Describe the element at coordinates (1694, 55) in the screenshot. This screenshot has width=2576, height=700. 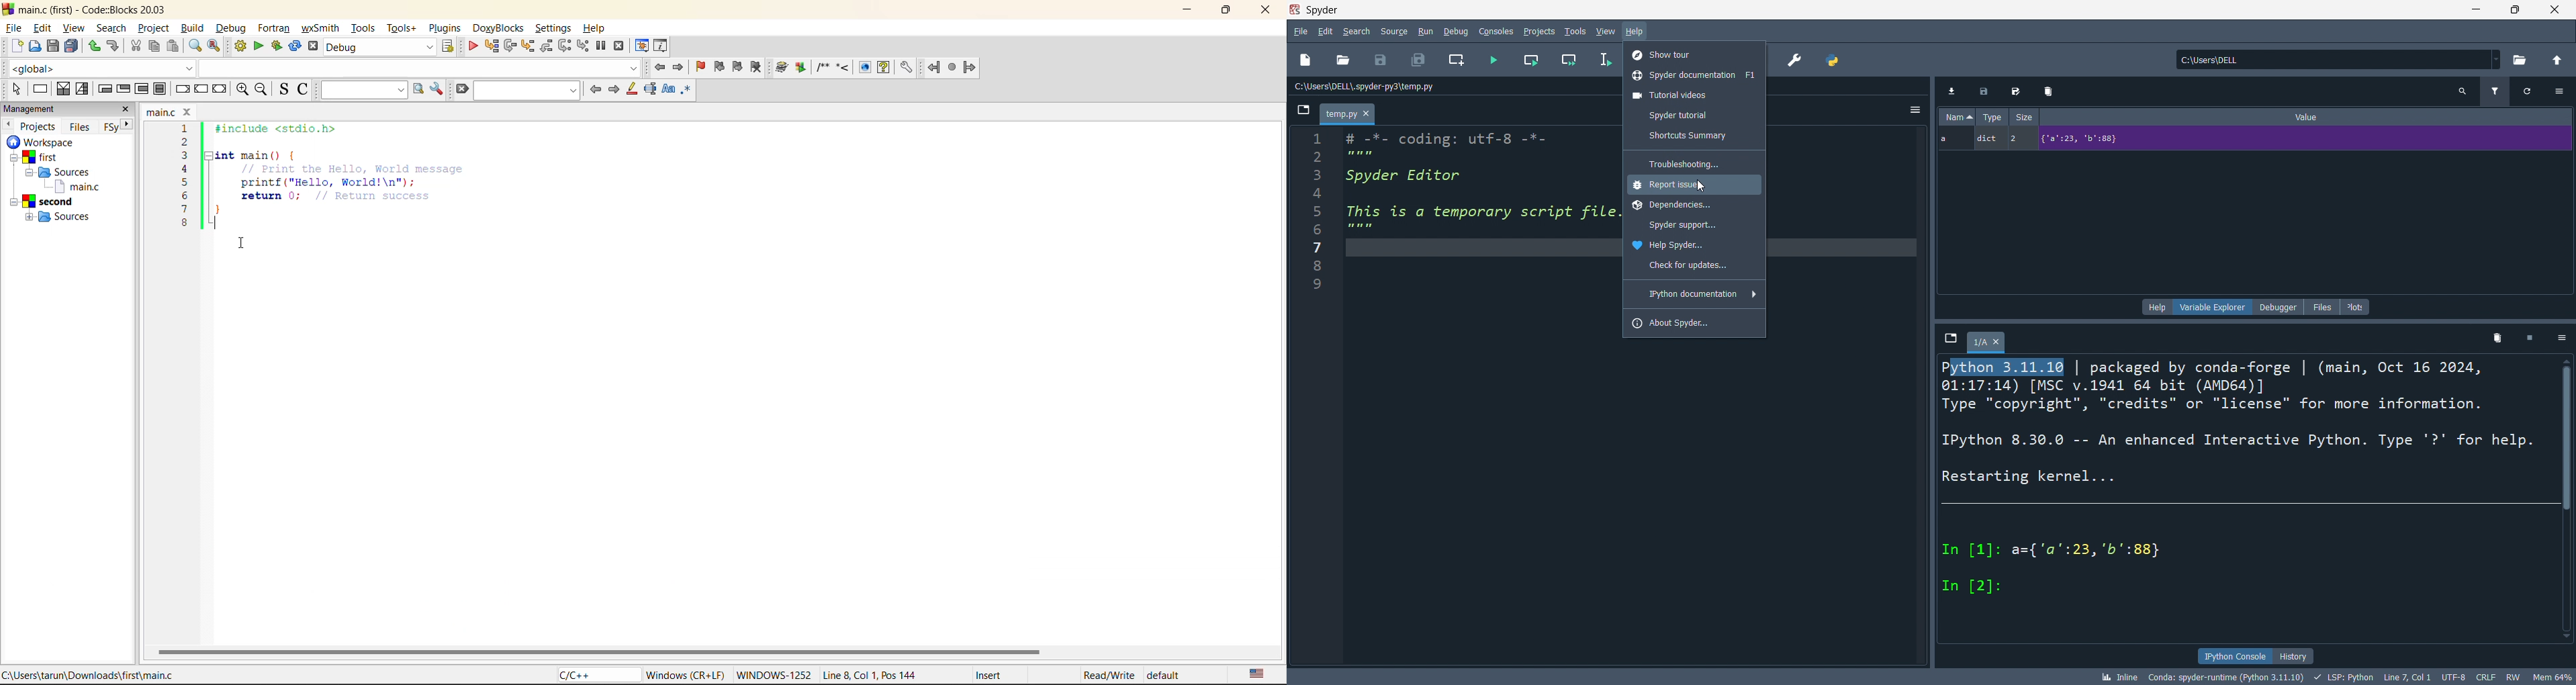
I see `show tour` at that location.